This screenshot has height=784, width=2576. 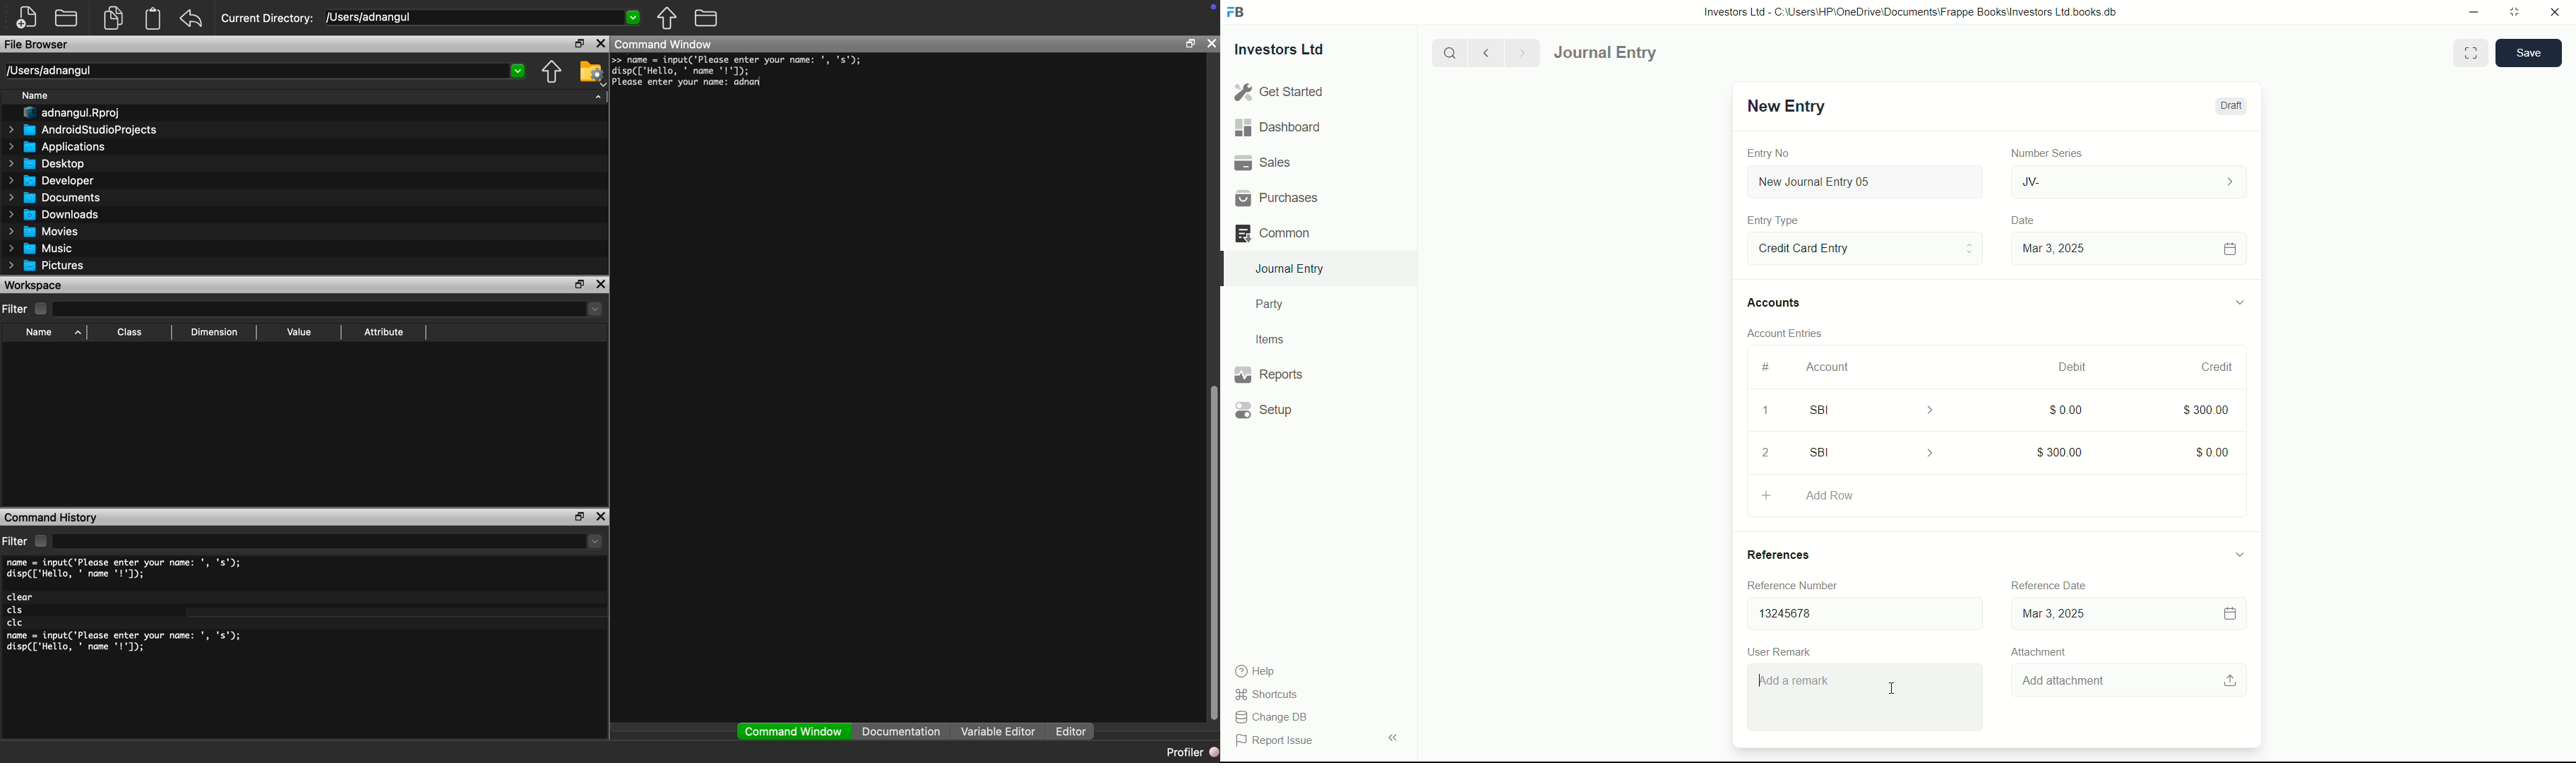 What do you see at coordinates (552, 72) in the screenshot?
I see `Previous file` at bounding box center [552, 72].